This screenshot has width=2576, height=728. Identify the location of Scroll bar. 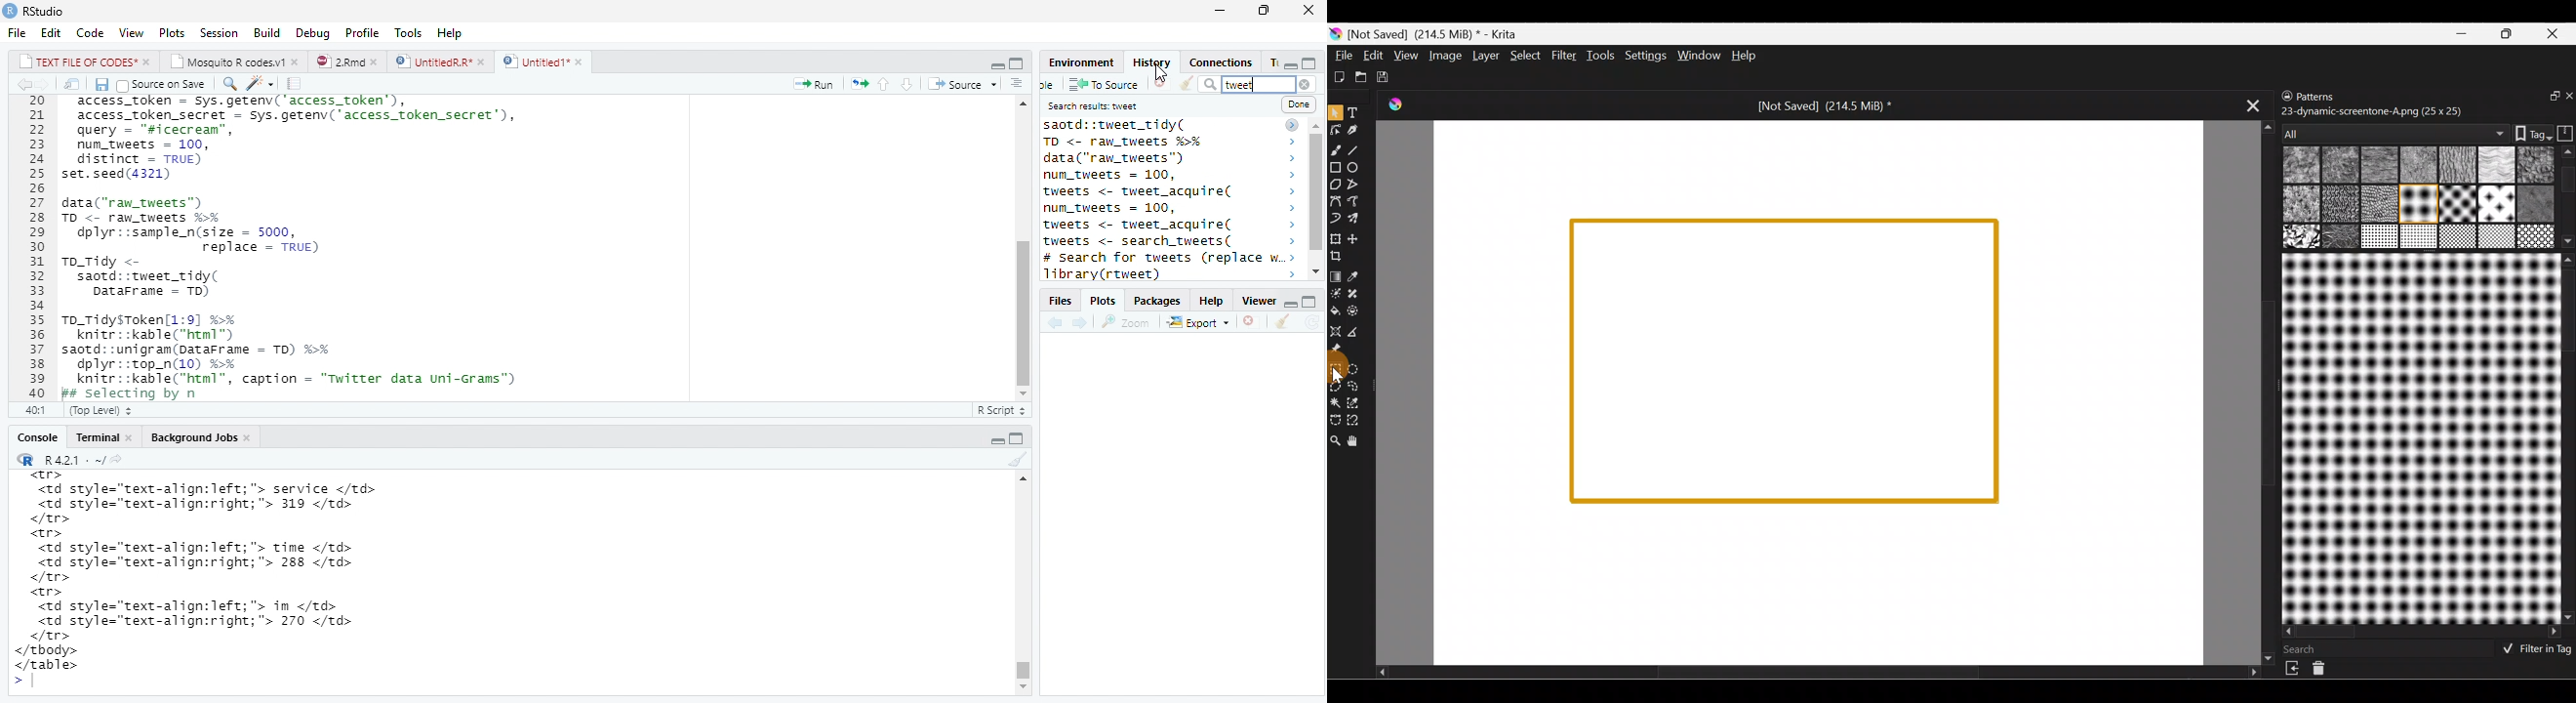
(2568, 438).